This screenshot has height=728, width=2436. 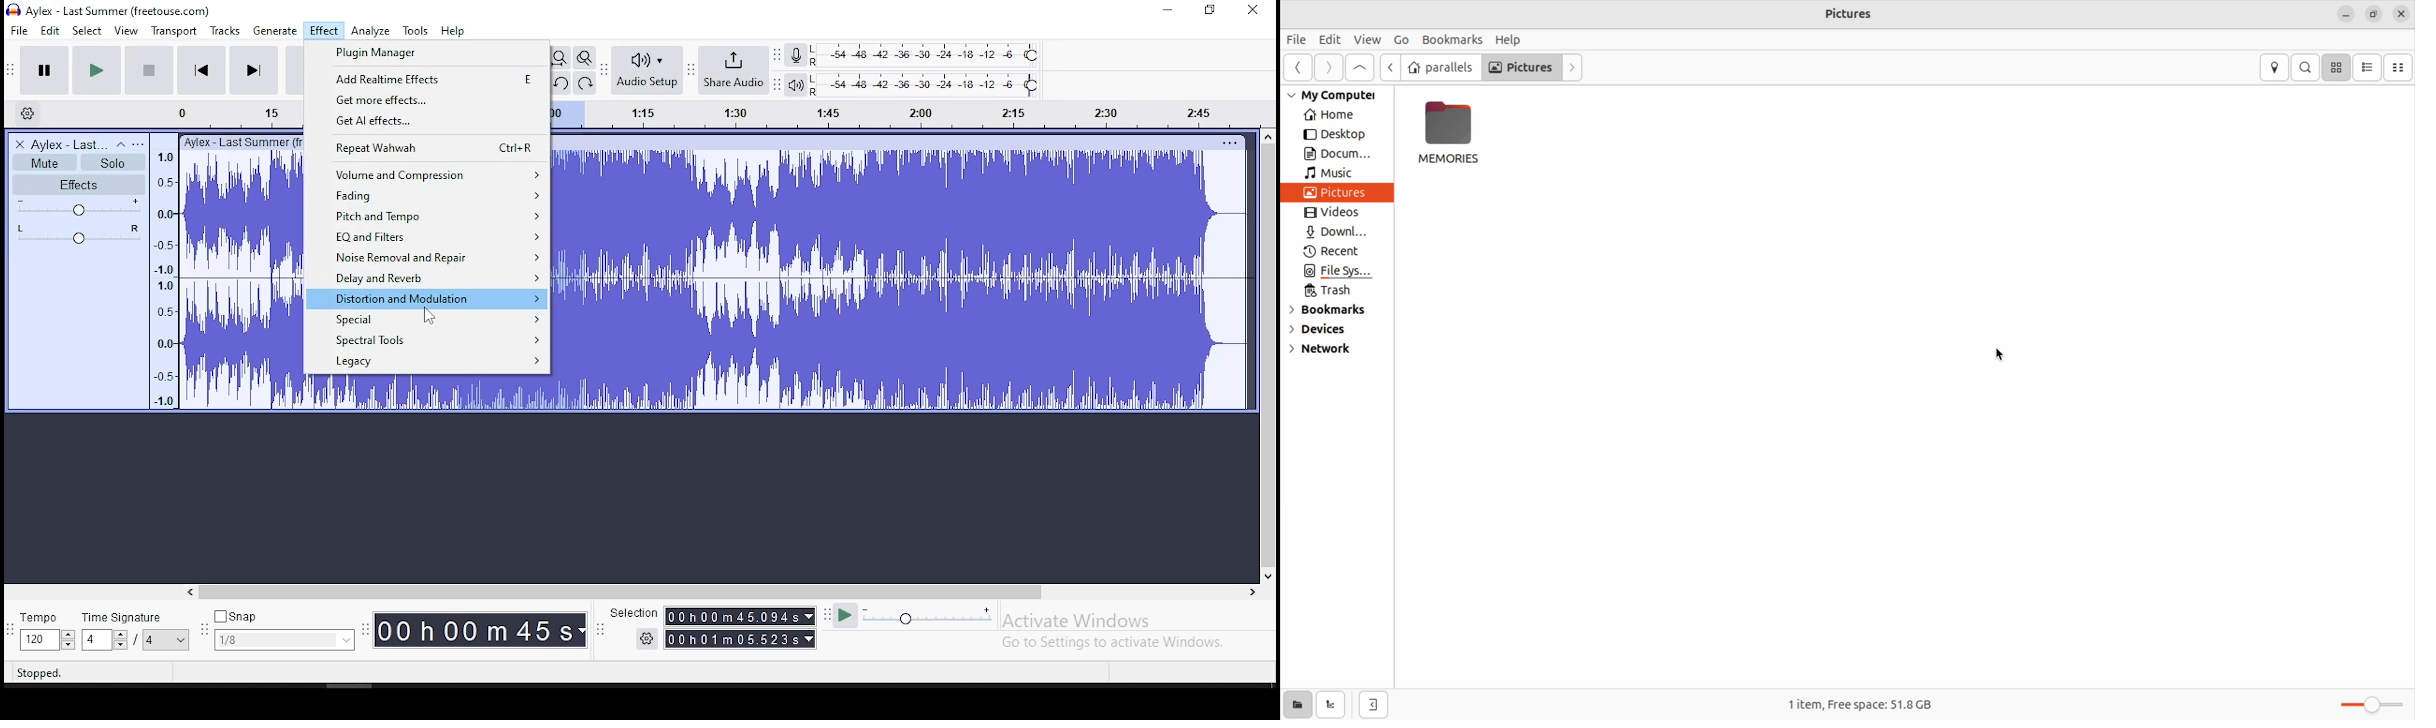 I want to click on audio track, so click(x=426, y=391).